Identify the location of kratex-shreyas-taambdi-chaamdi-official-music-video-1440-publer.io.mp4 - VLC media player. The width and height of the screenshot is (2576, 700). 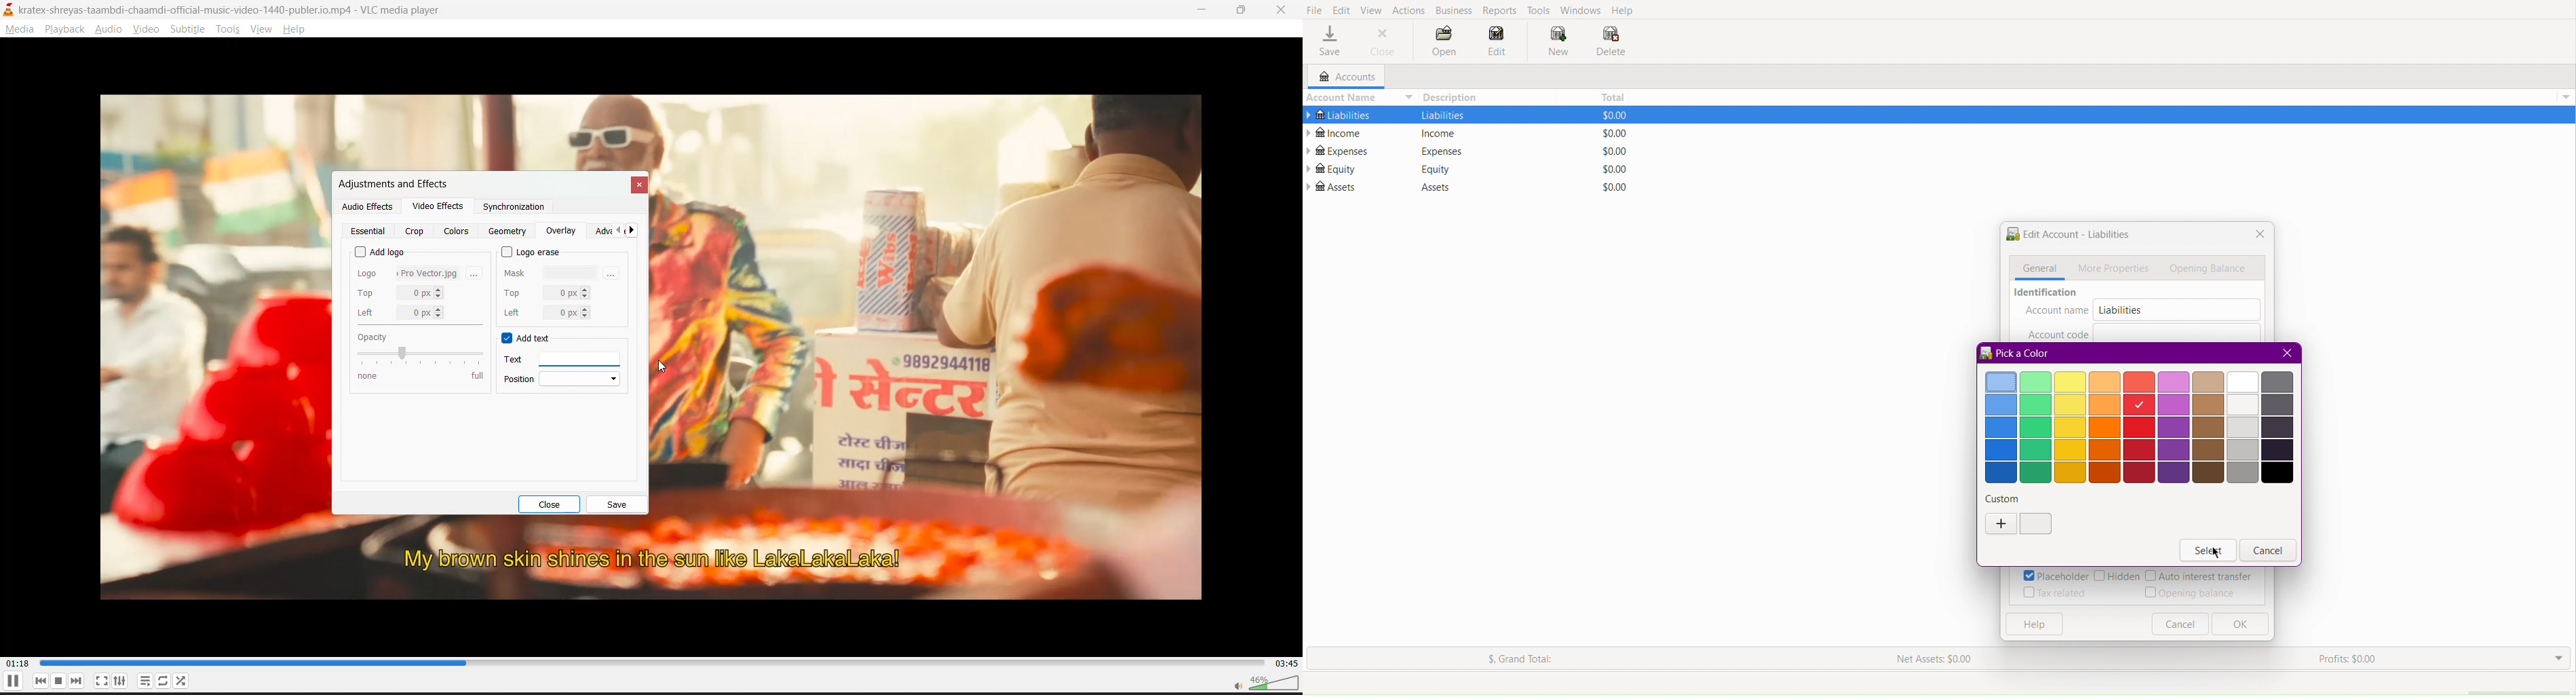
(241, 8).